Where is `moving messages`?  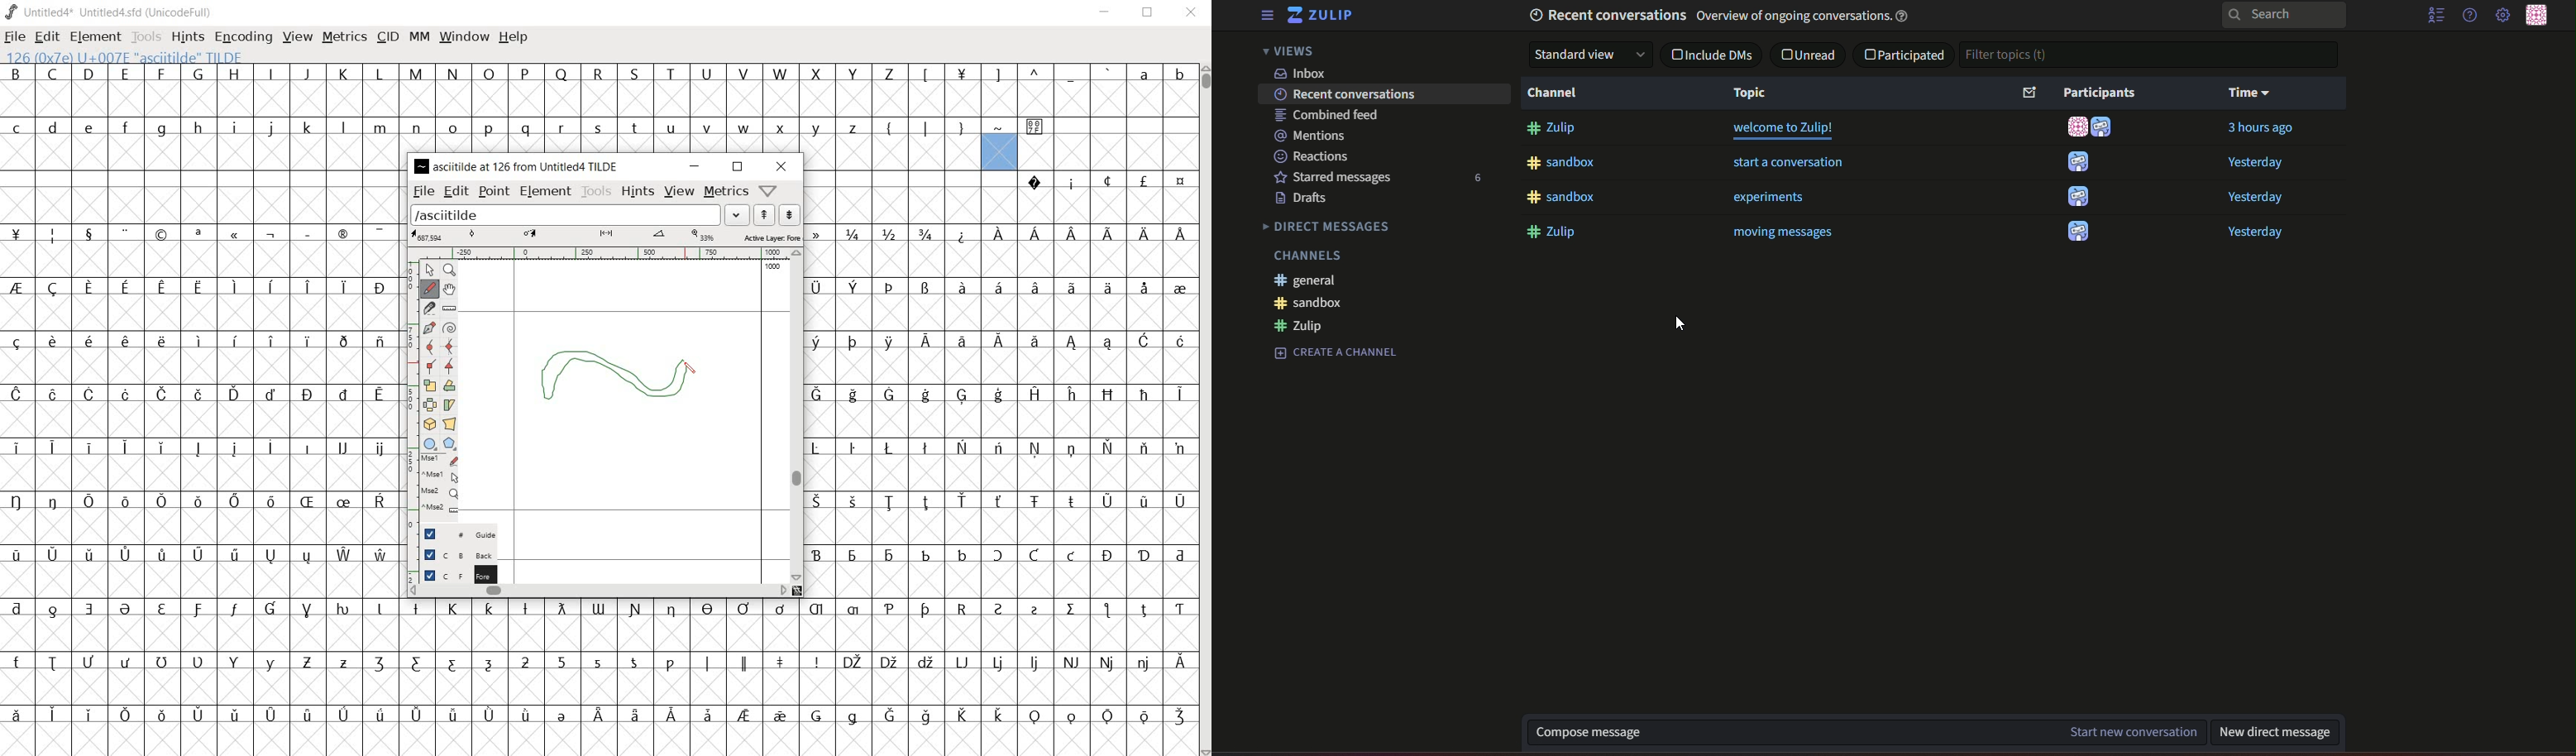
moving messages is located at coordinates (1783, 235).